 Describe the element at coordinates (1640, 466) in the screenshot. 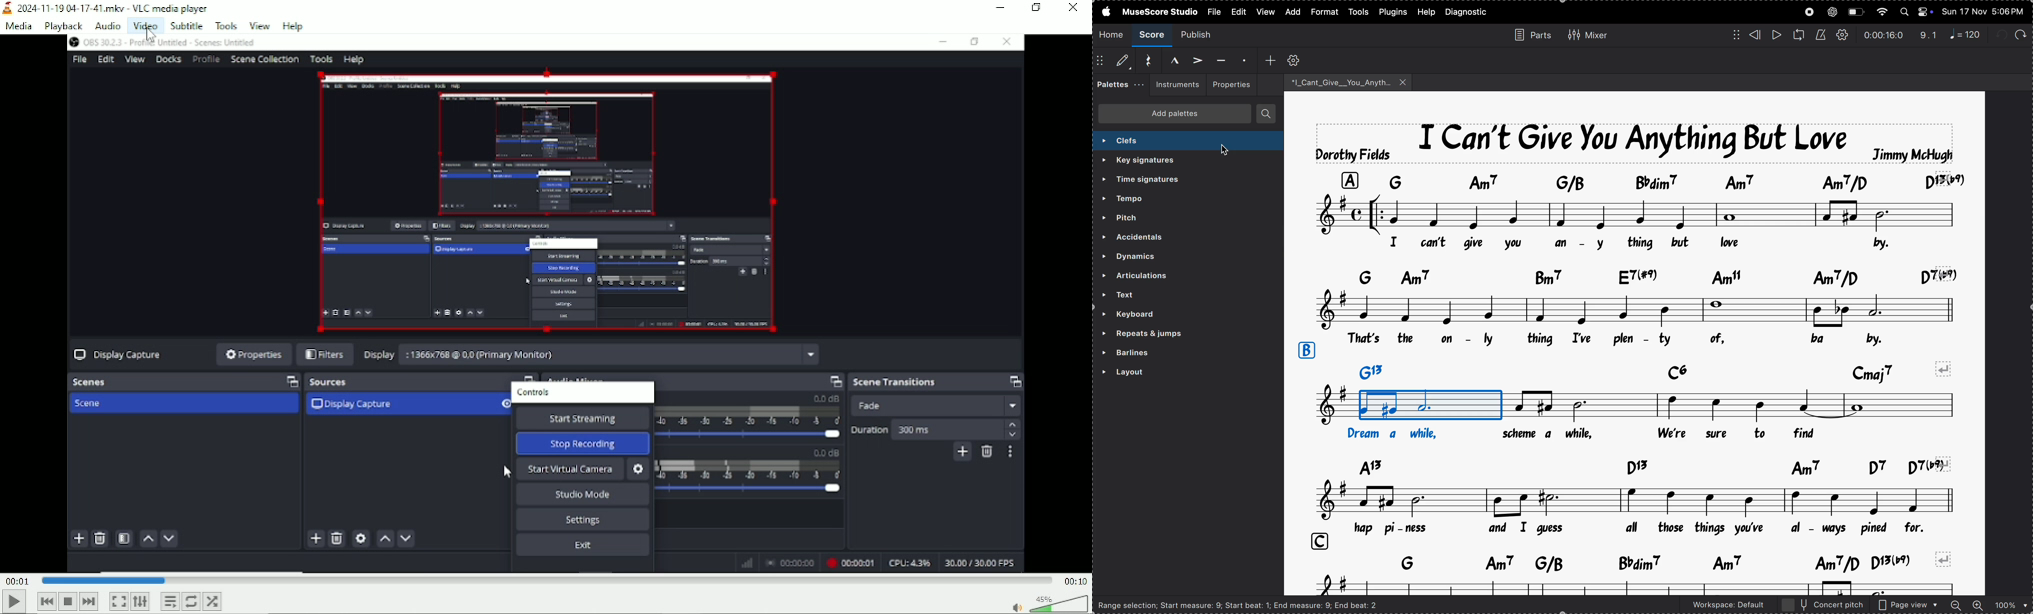

I see `key notes` at that location.